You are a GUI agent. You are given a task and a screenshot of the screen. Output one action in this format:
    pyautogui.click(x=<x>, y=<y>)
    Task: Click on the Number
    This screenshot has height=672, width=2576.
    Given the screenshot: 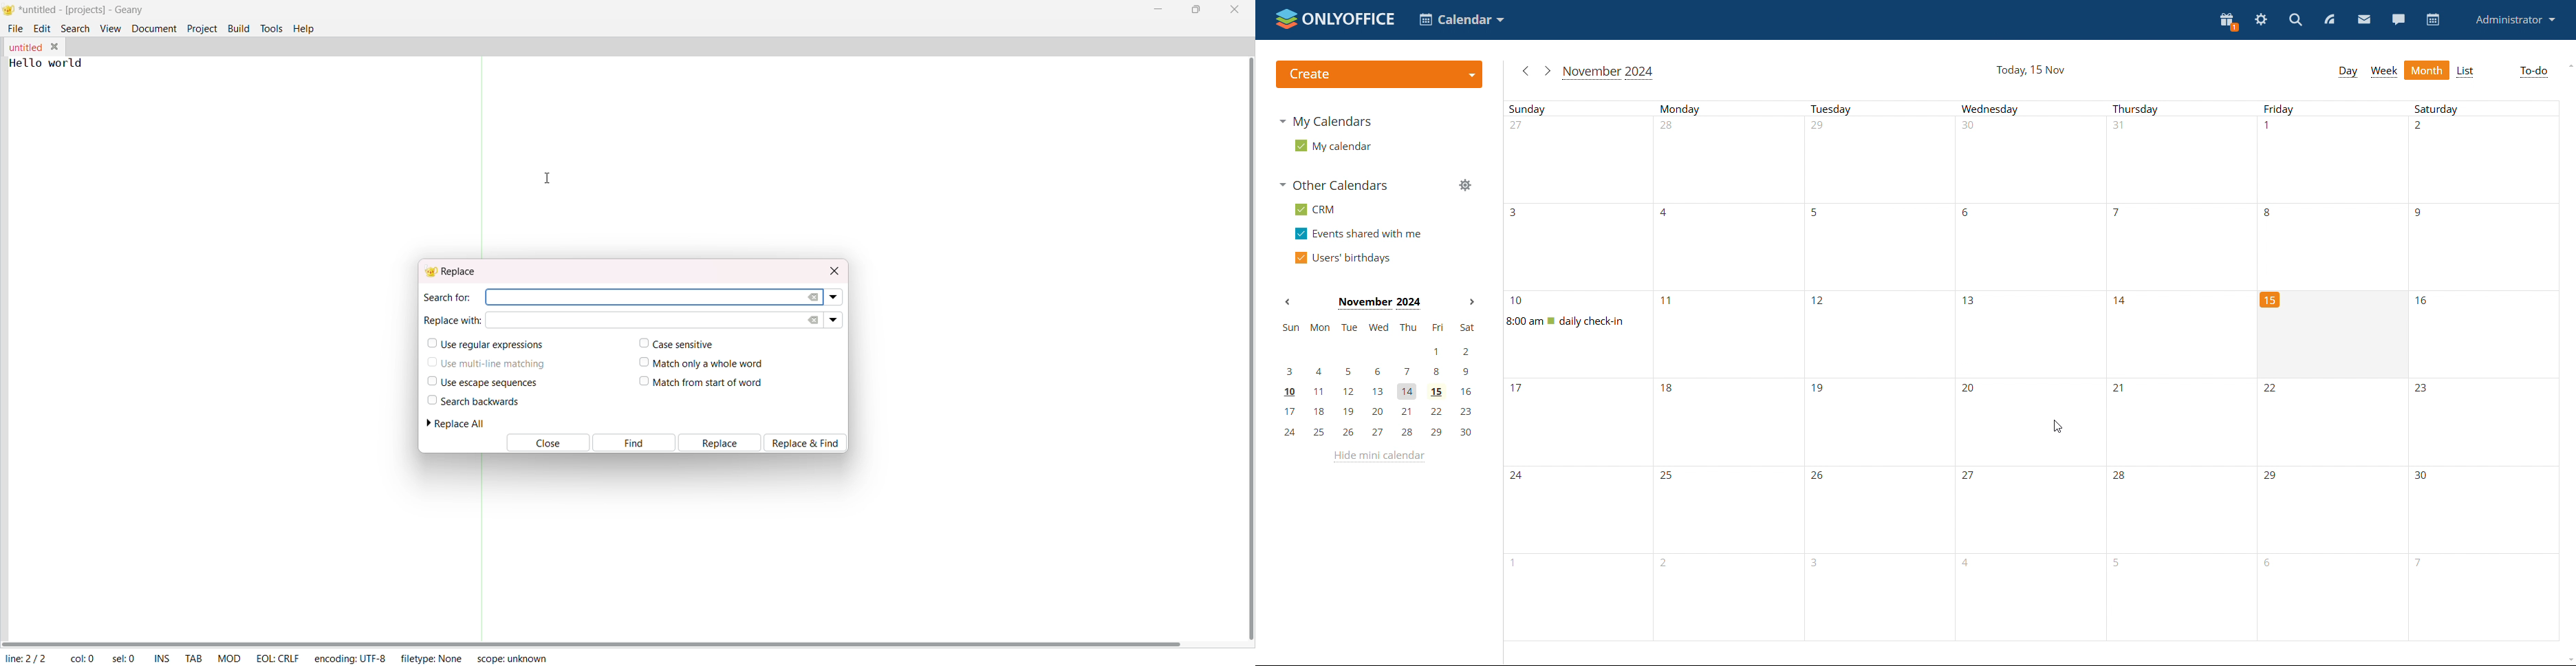 What is the action you would take?
    pyautogui.click(x=2266, y=214)
    